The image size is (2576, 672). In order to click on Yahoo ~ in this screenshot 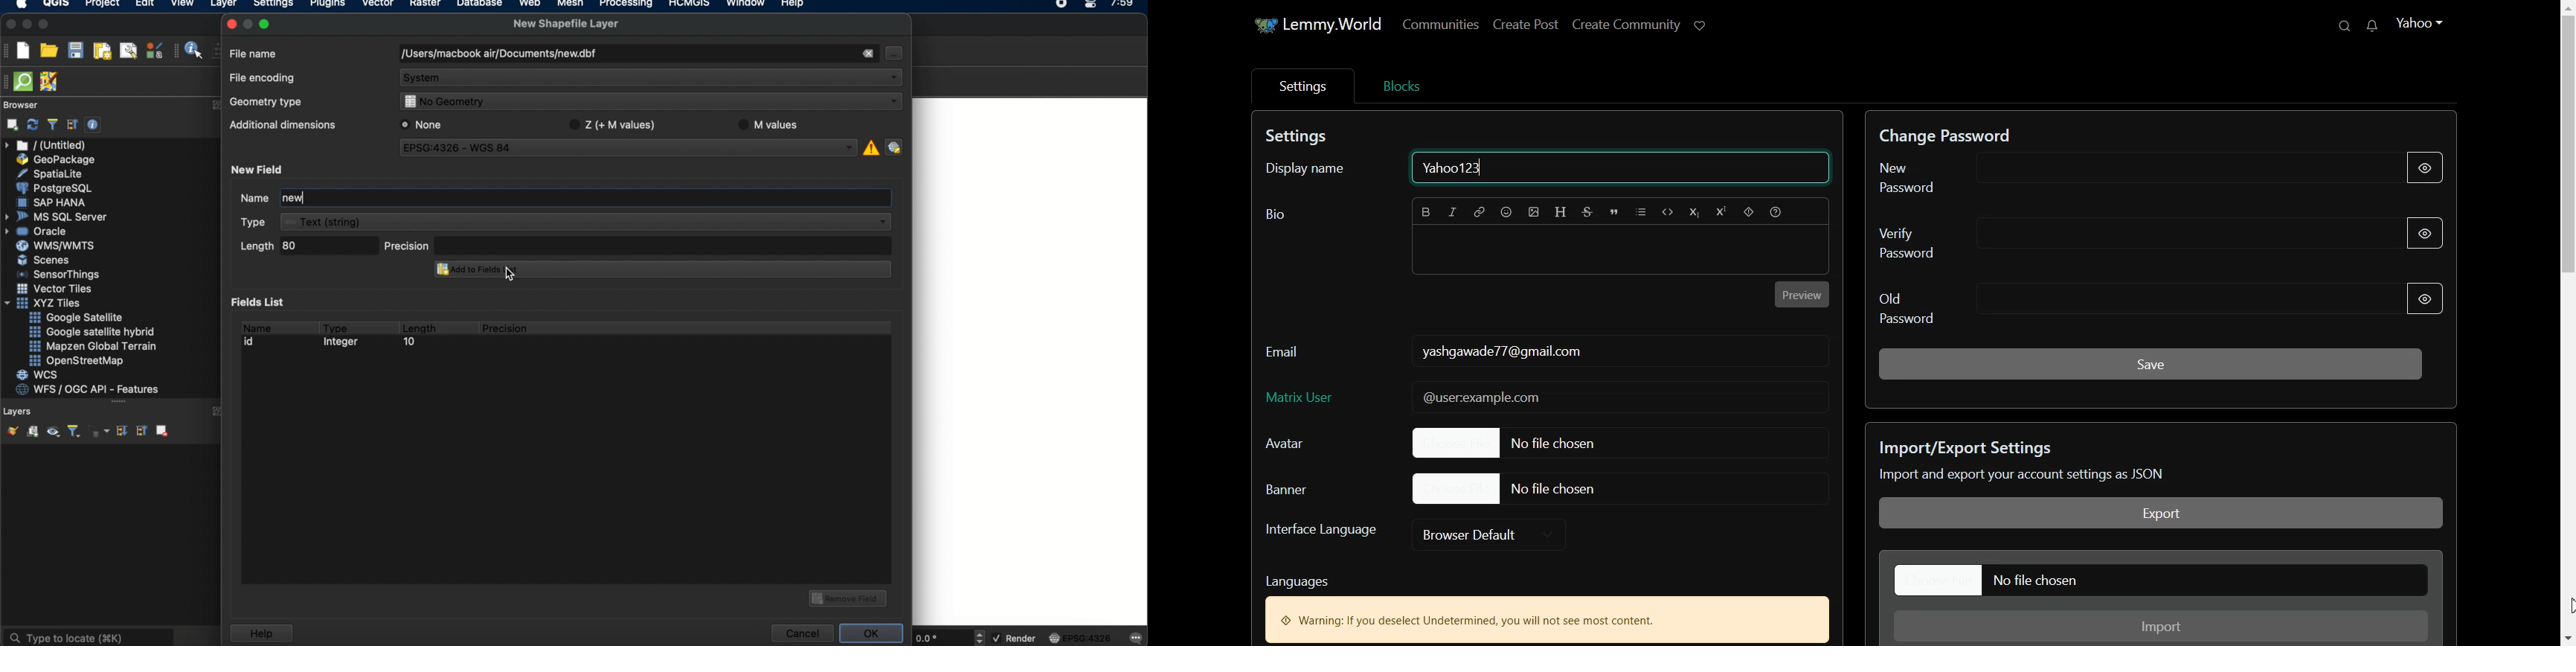, I will do `click(2431, 22)`.